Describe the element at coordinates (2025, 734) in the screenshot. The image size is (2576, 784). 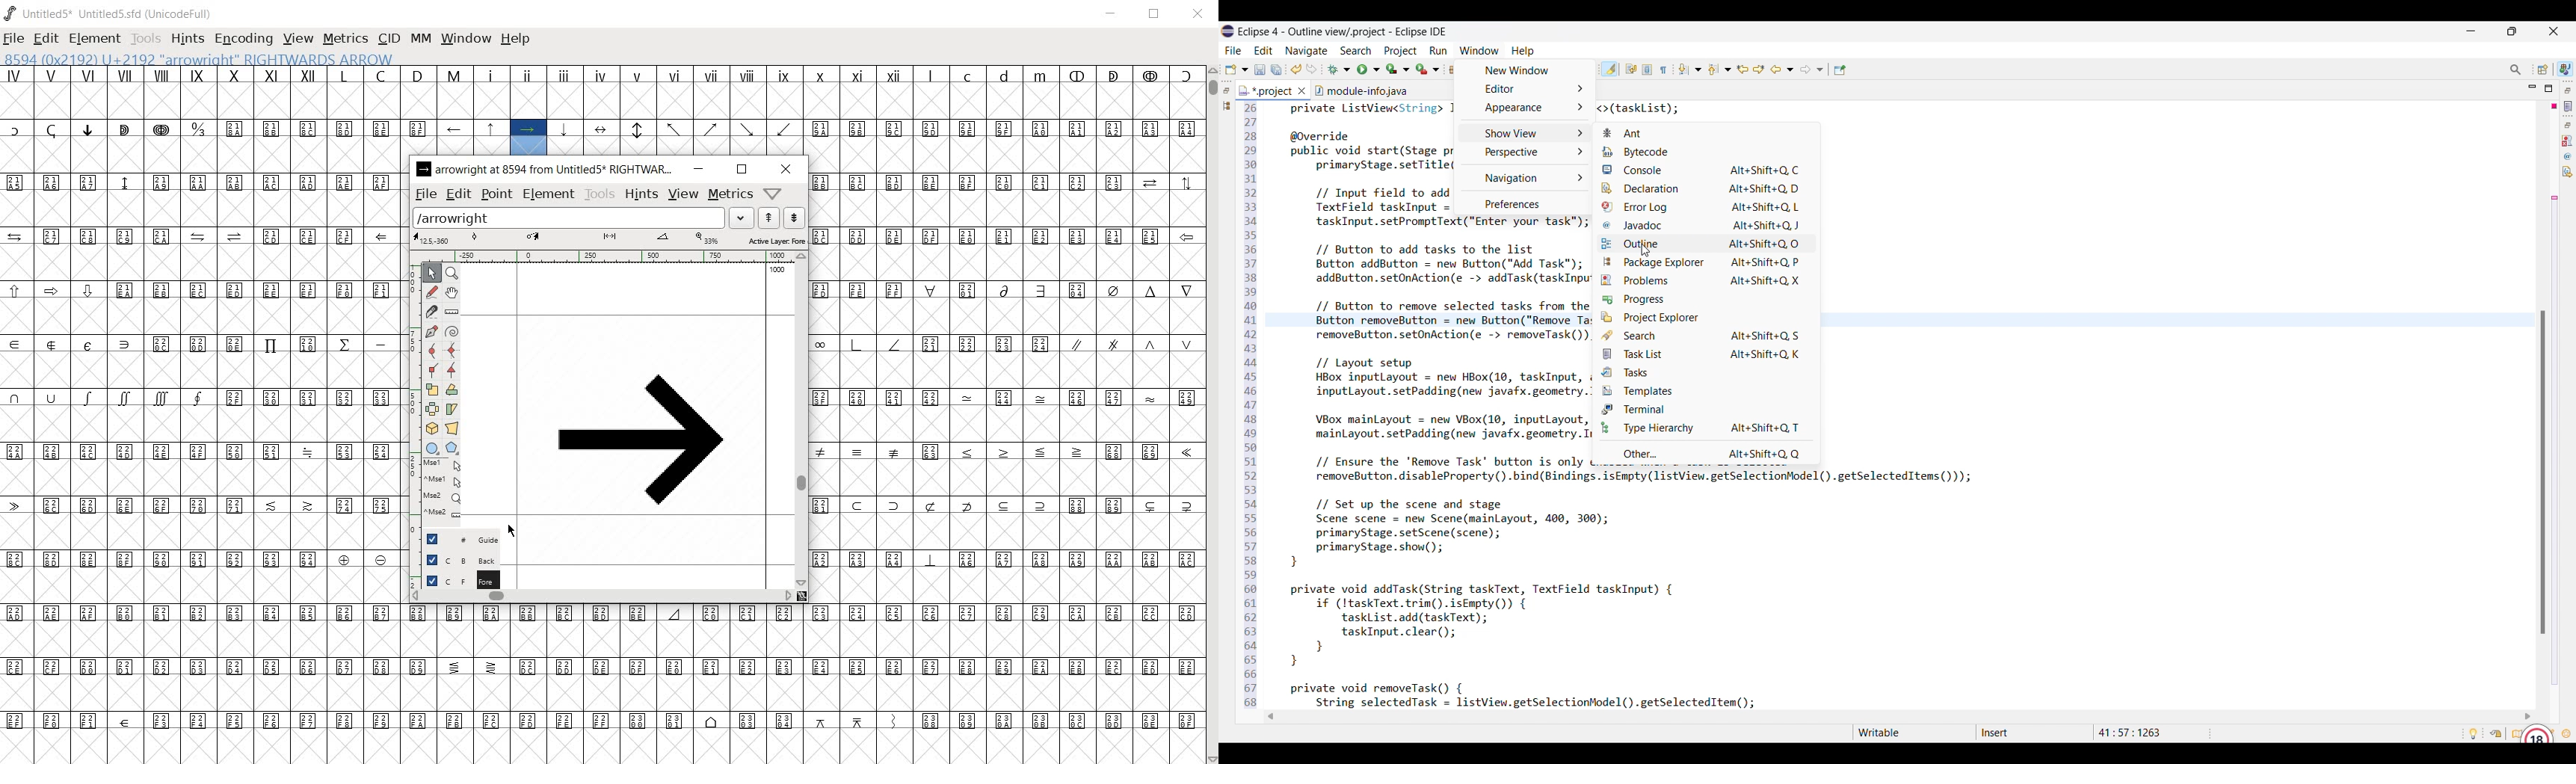
I see `Status bar details` at that location.